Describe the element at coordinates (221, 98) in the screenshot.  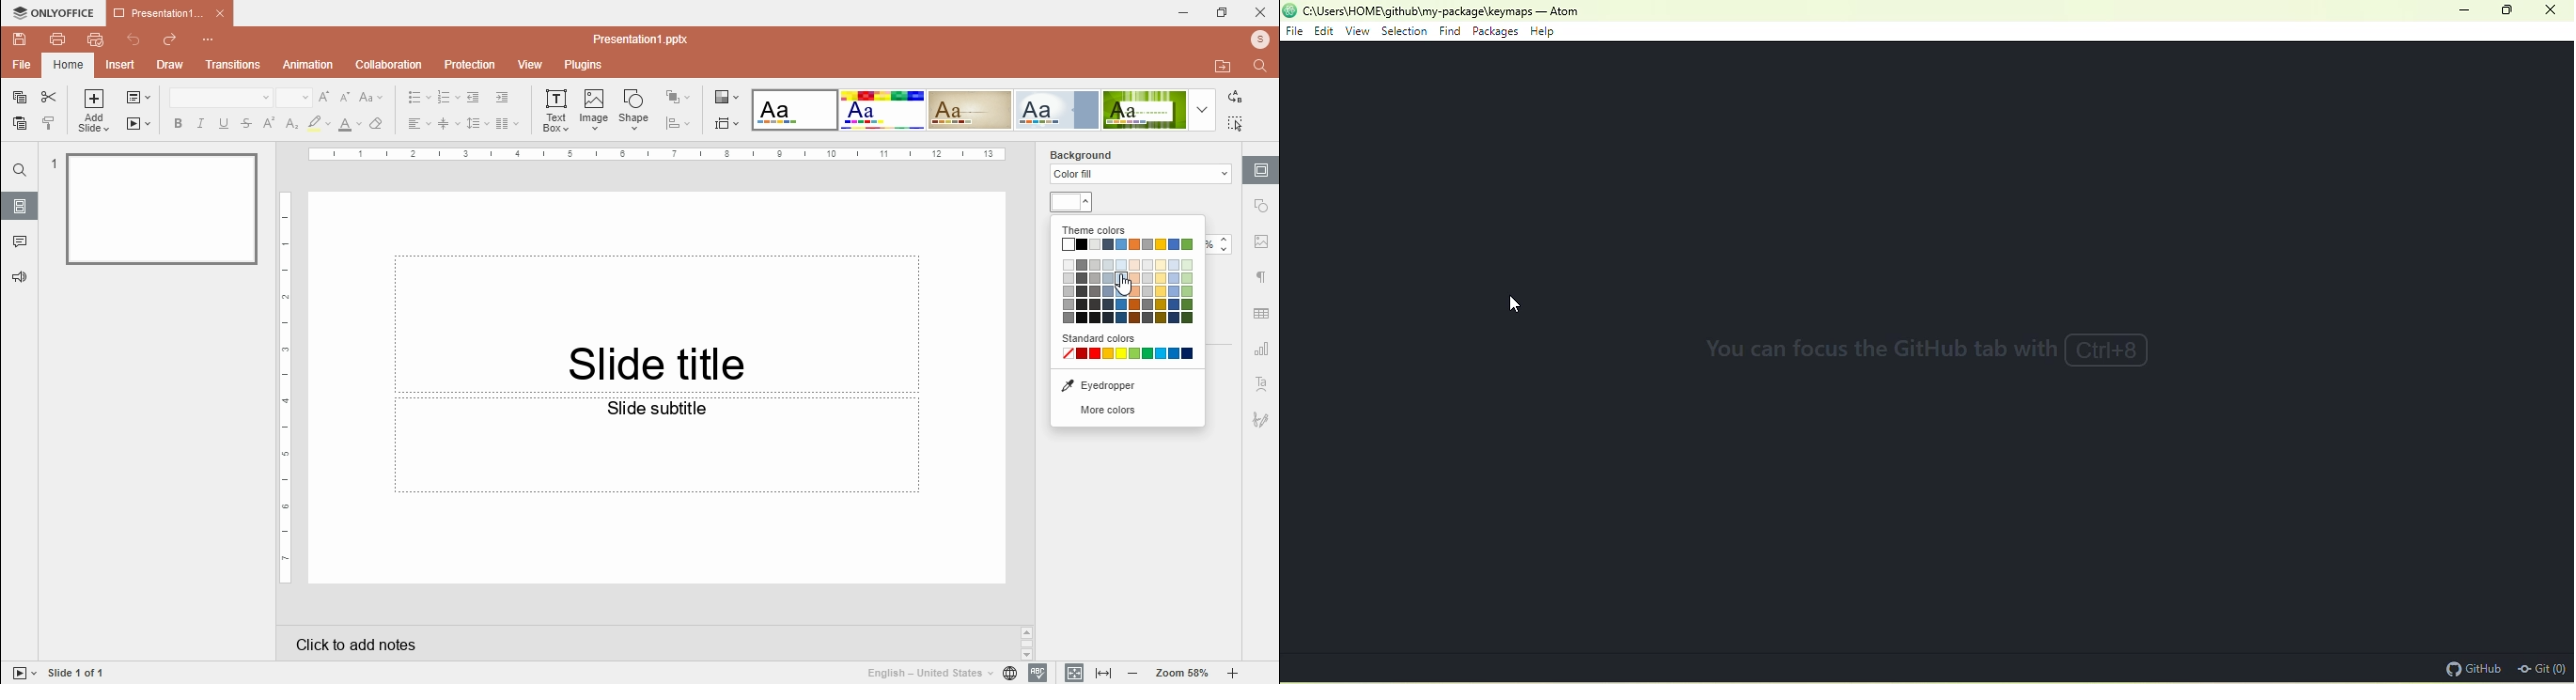
I see `font` at that location.